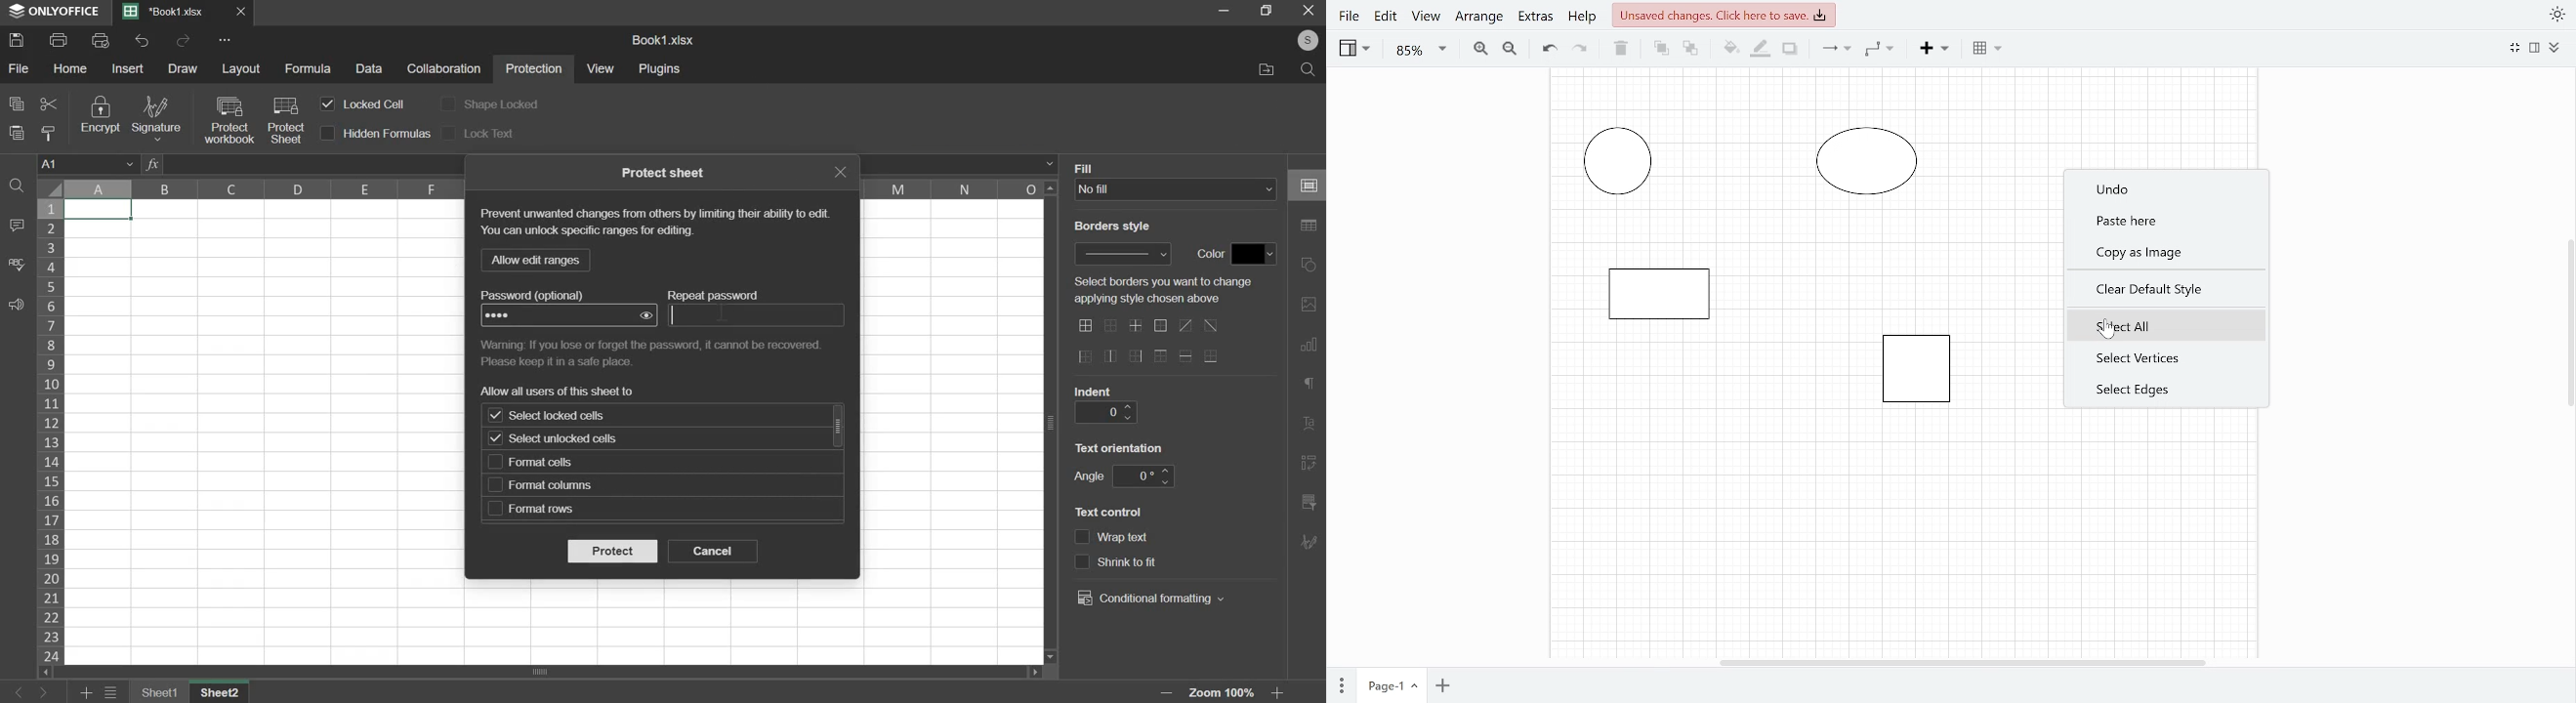  I want to click on Undo, so click(1547, 49).